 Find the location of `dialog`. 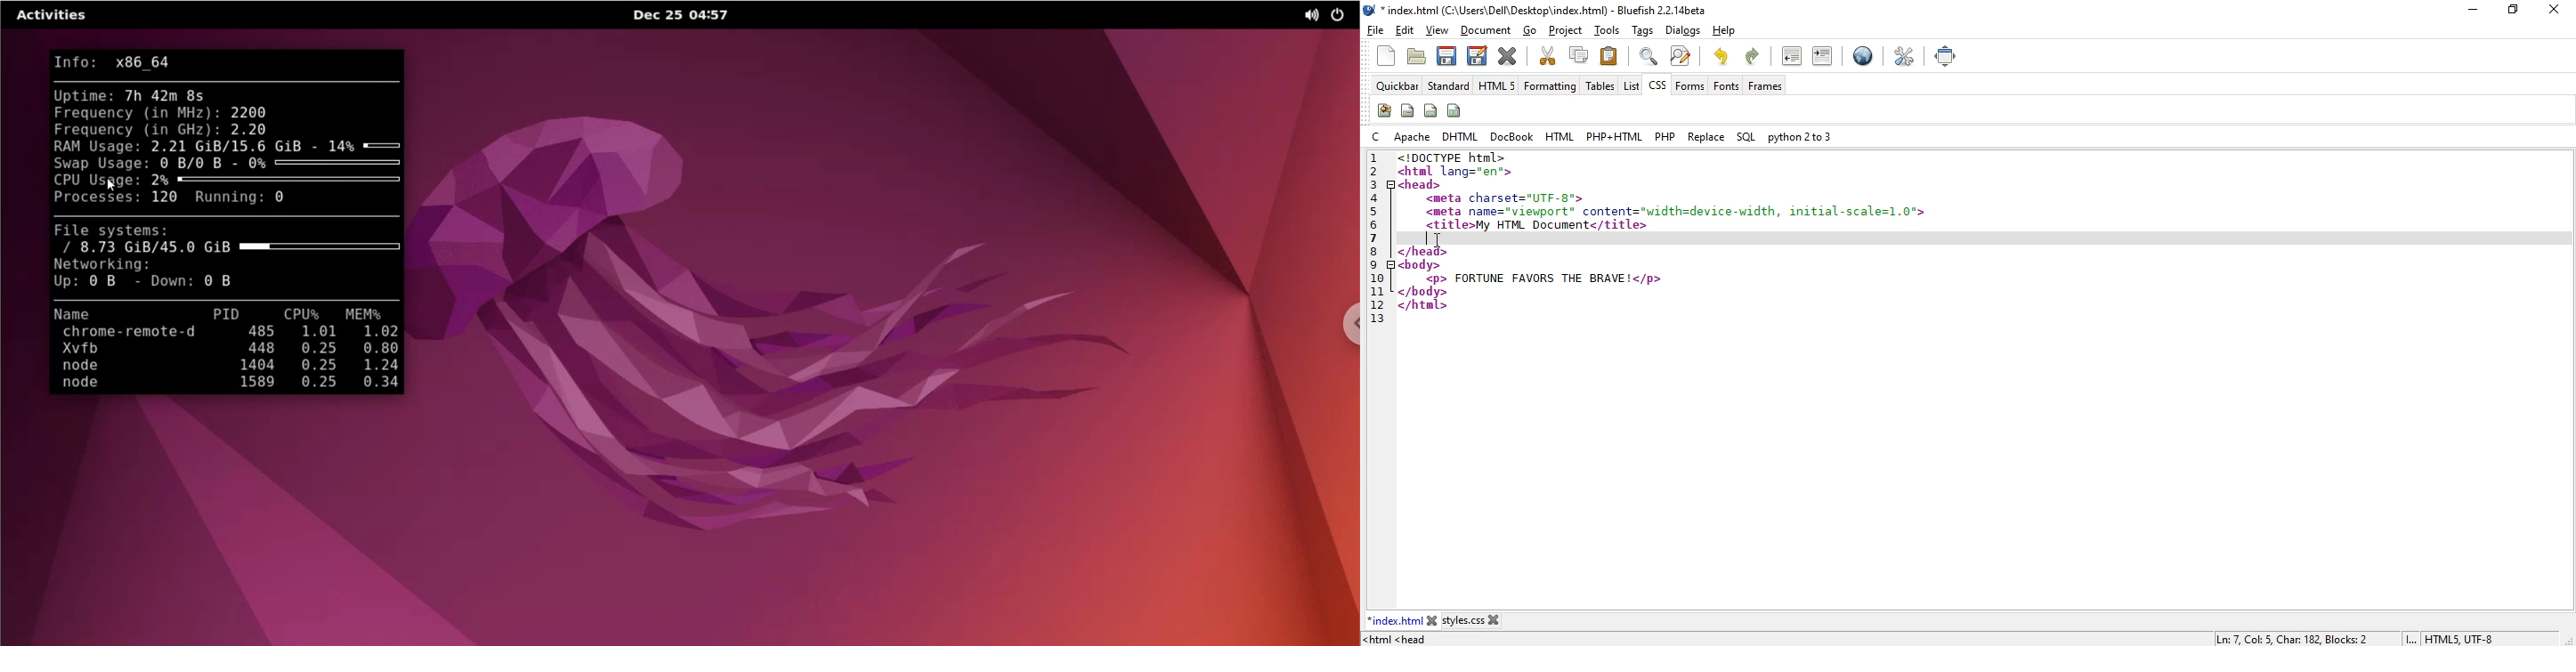

dialog is located at coordinates (1682, 30).